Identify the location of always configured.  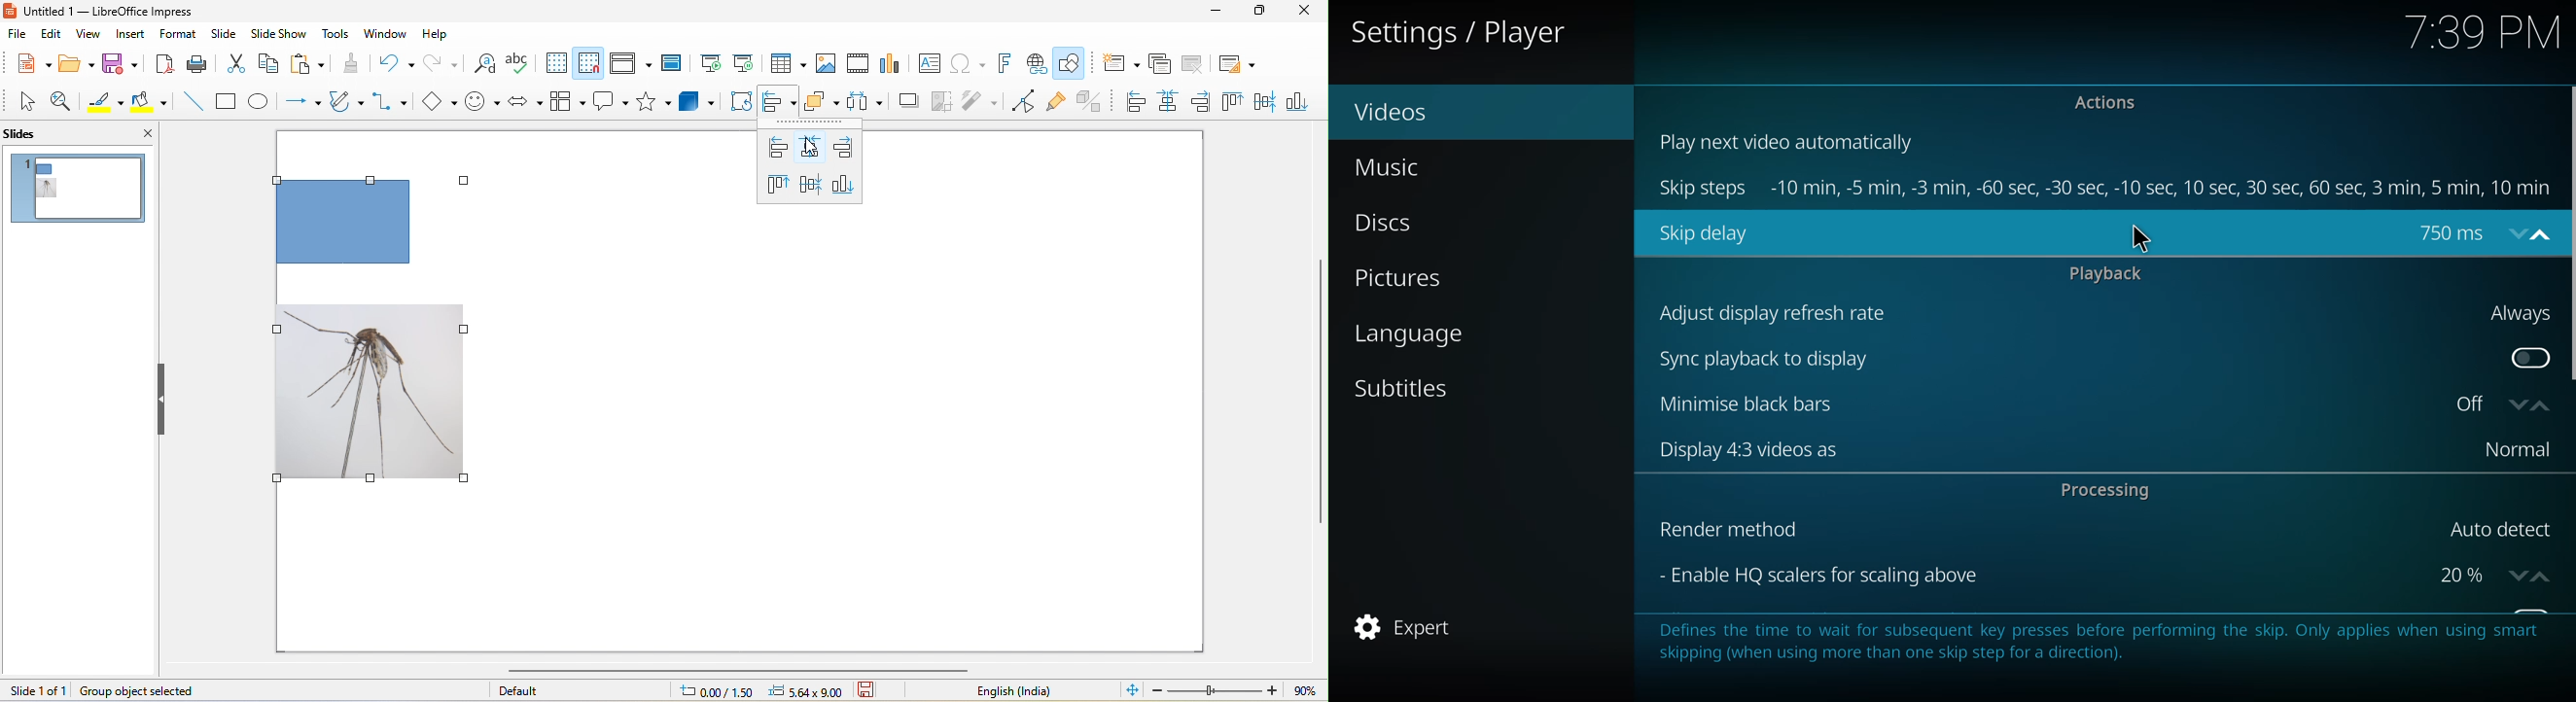
(2516, 313).